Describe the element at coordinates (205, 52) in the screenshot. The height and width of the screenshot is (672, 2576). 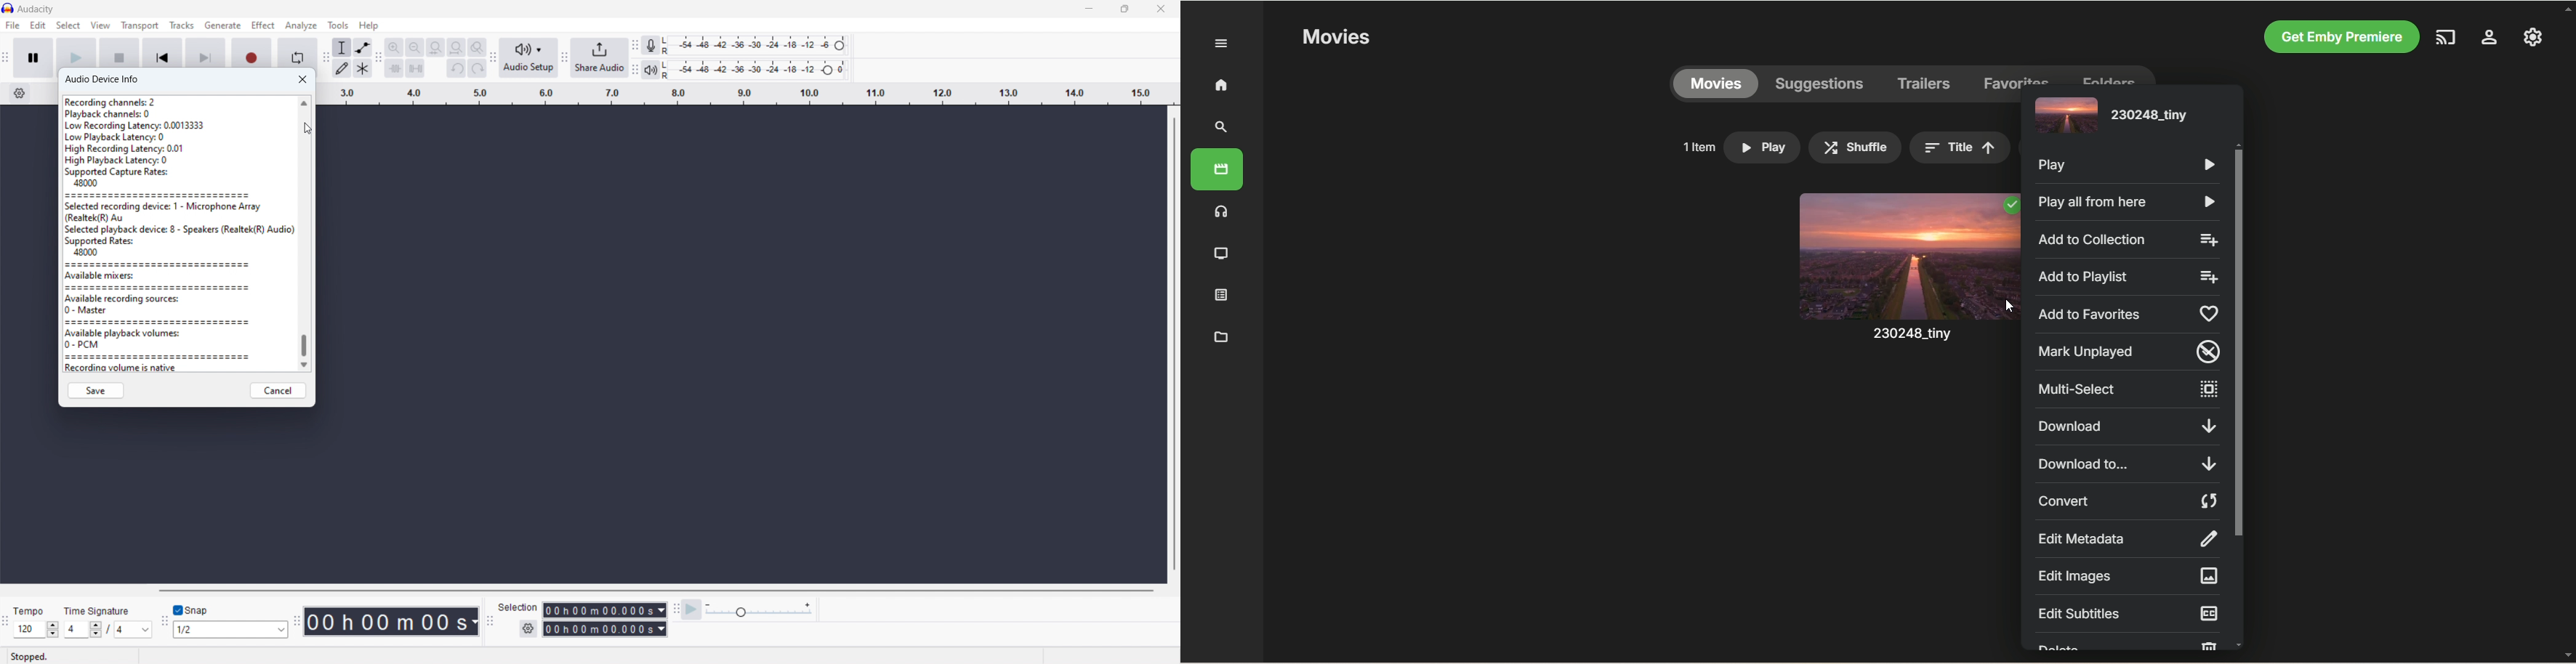
I see `skip to last` at that location.